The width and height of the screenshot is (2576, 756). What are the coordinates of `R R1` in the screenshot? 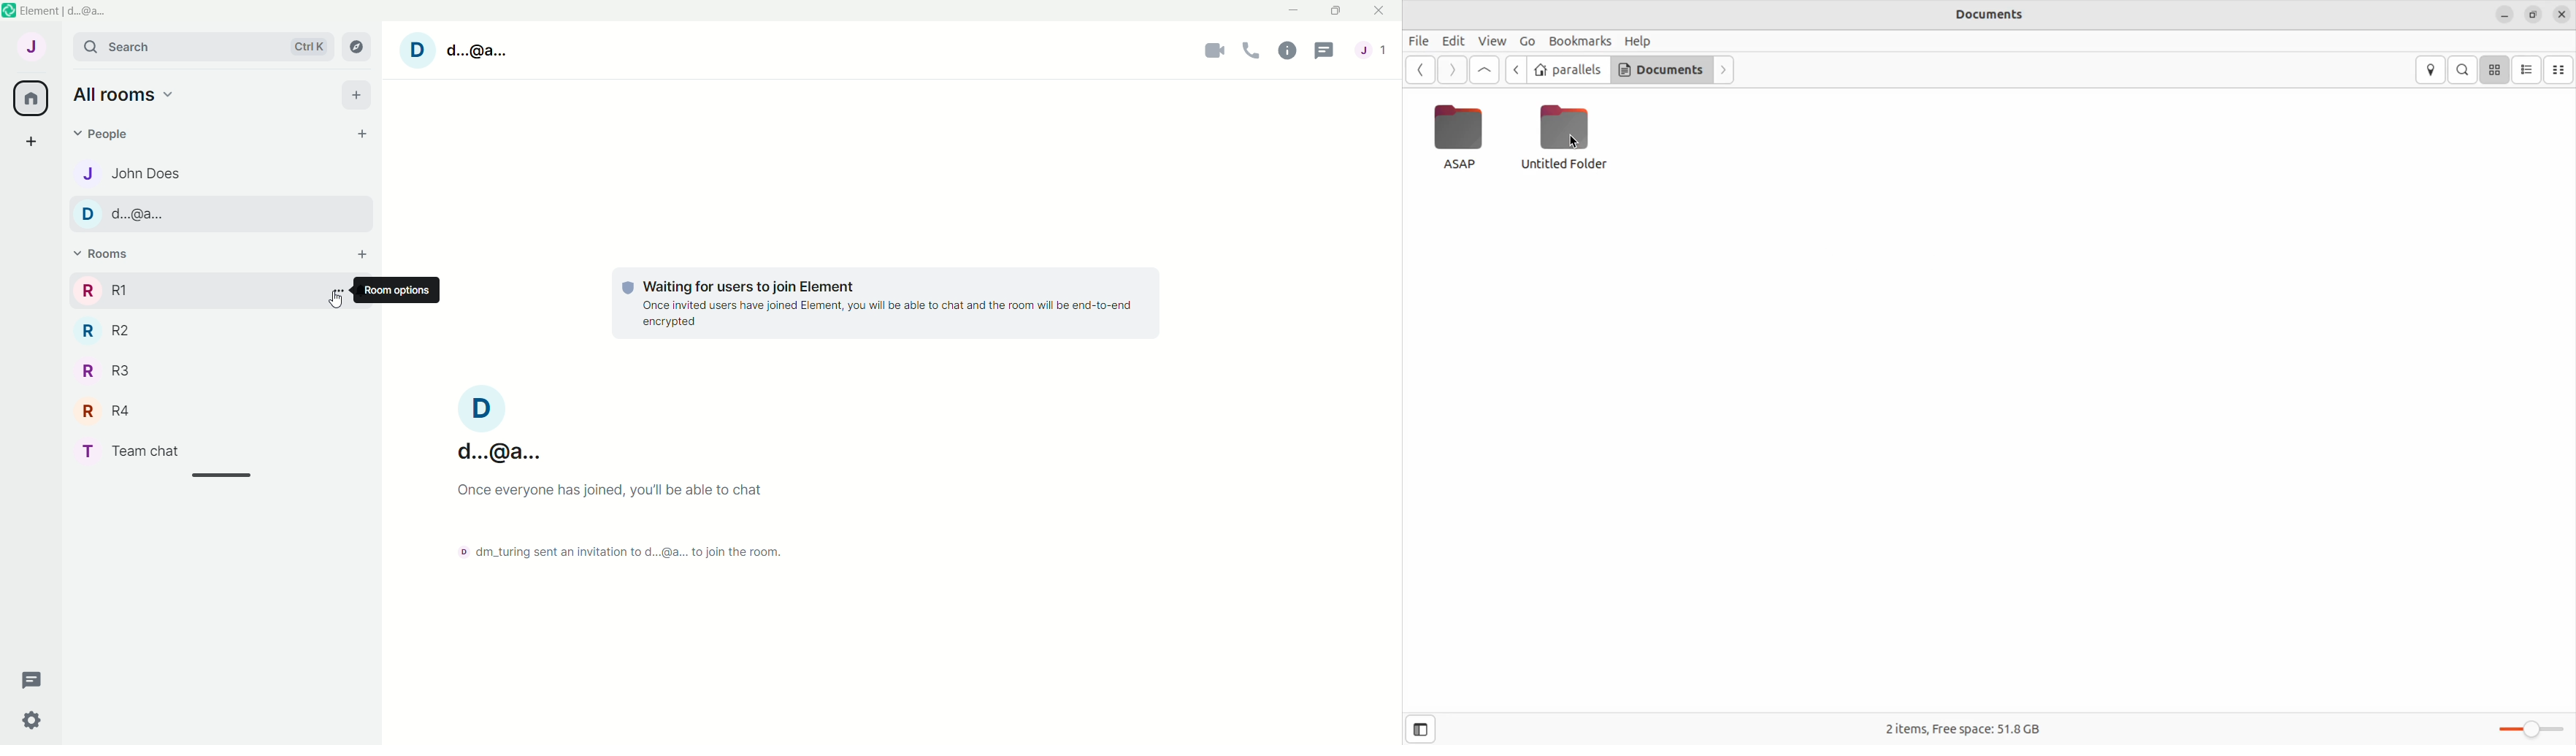 It's located at (152, 293).